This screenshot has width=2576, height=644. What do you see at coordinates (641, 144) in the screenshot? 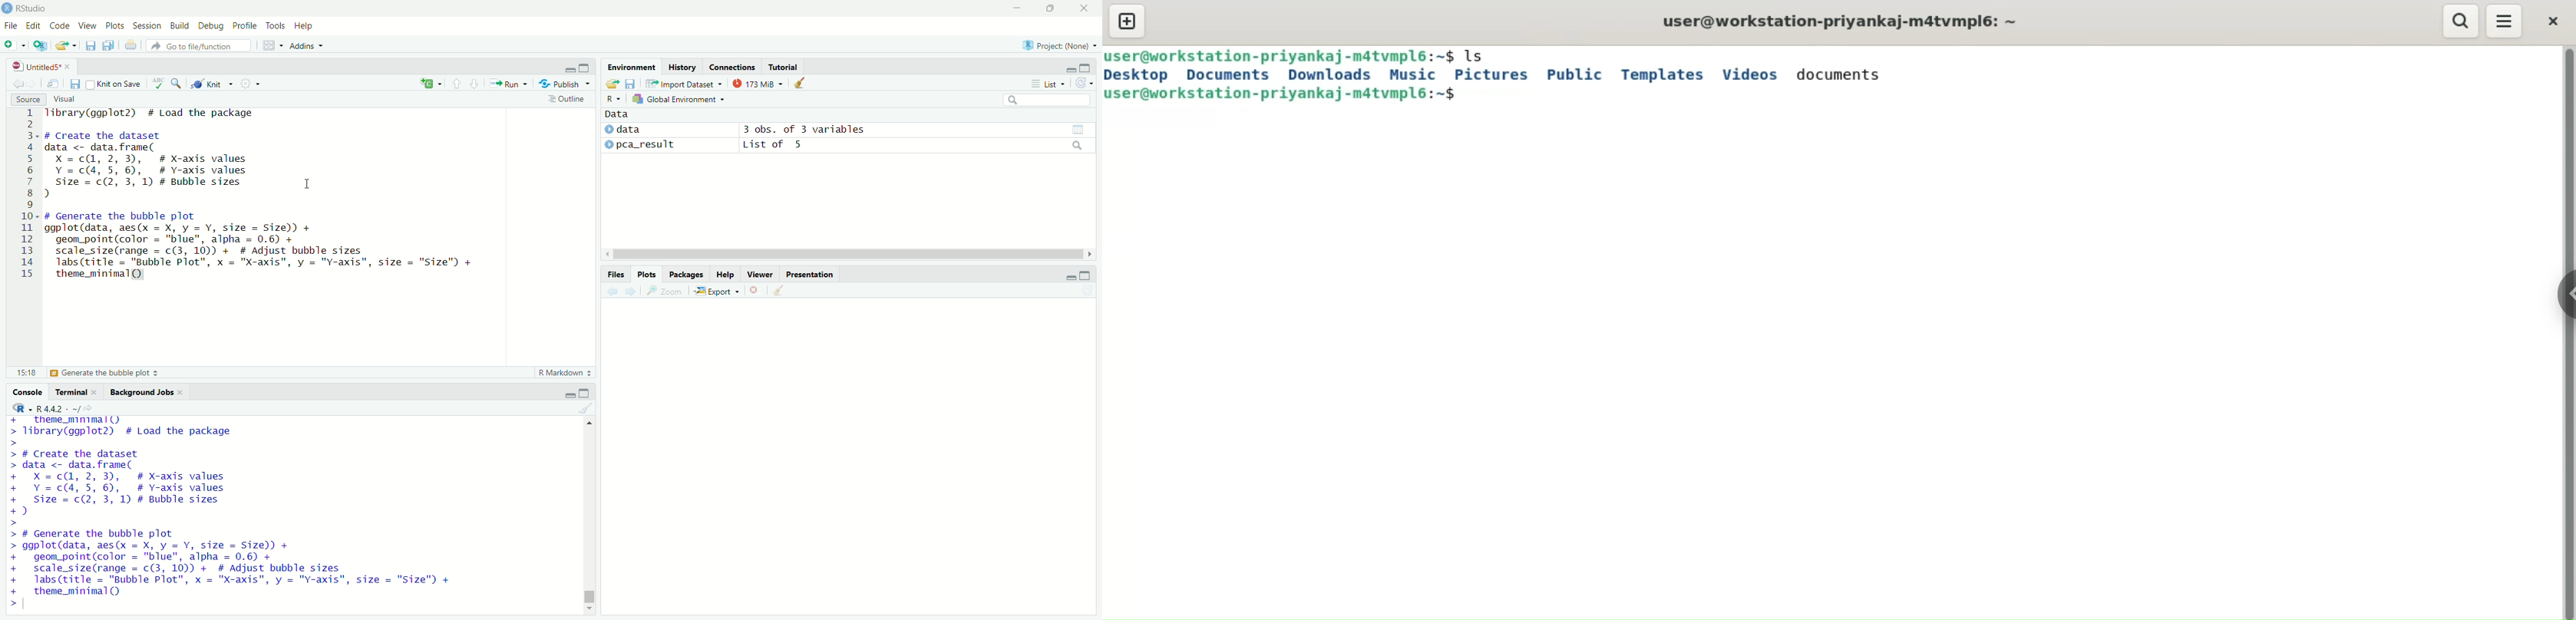
I see `data 2 : pca_result` at bounding box center [641, 144].